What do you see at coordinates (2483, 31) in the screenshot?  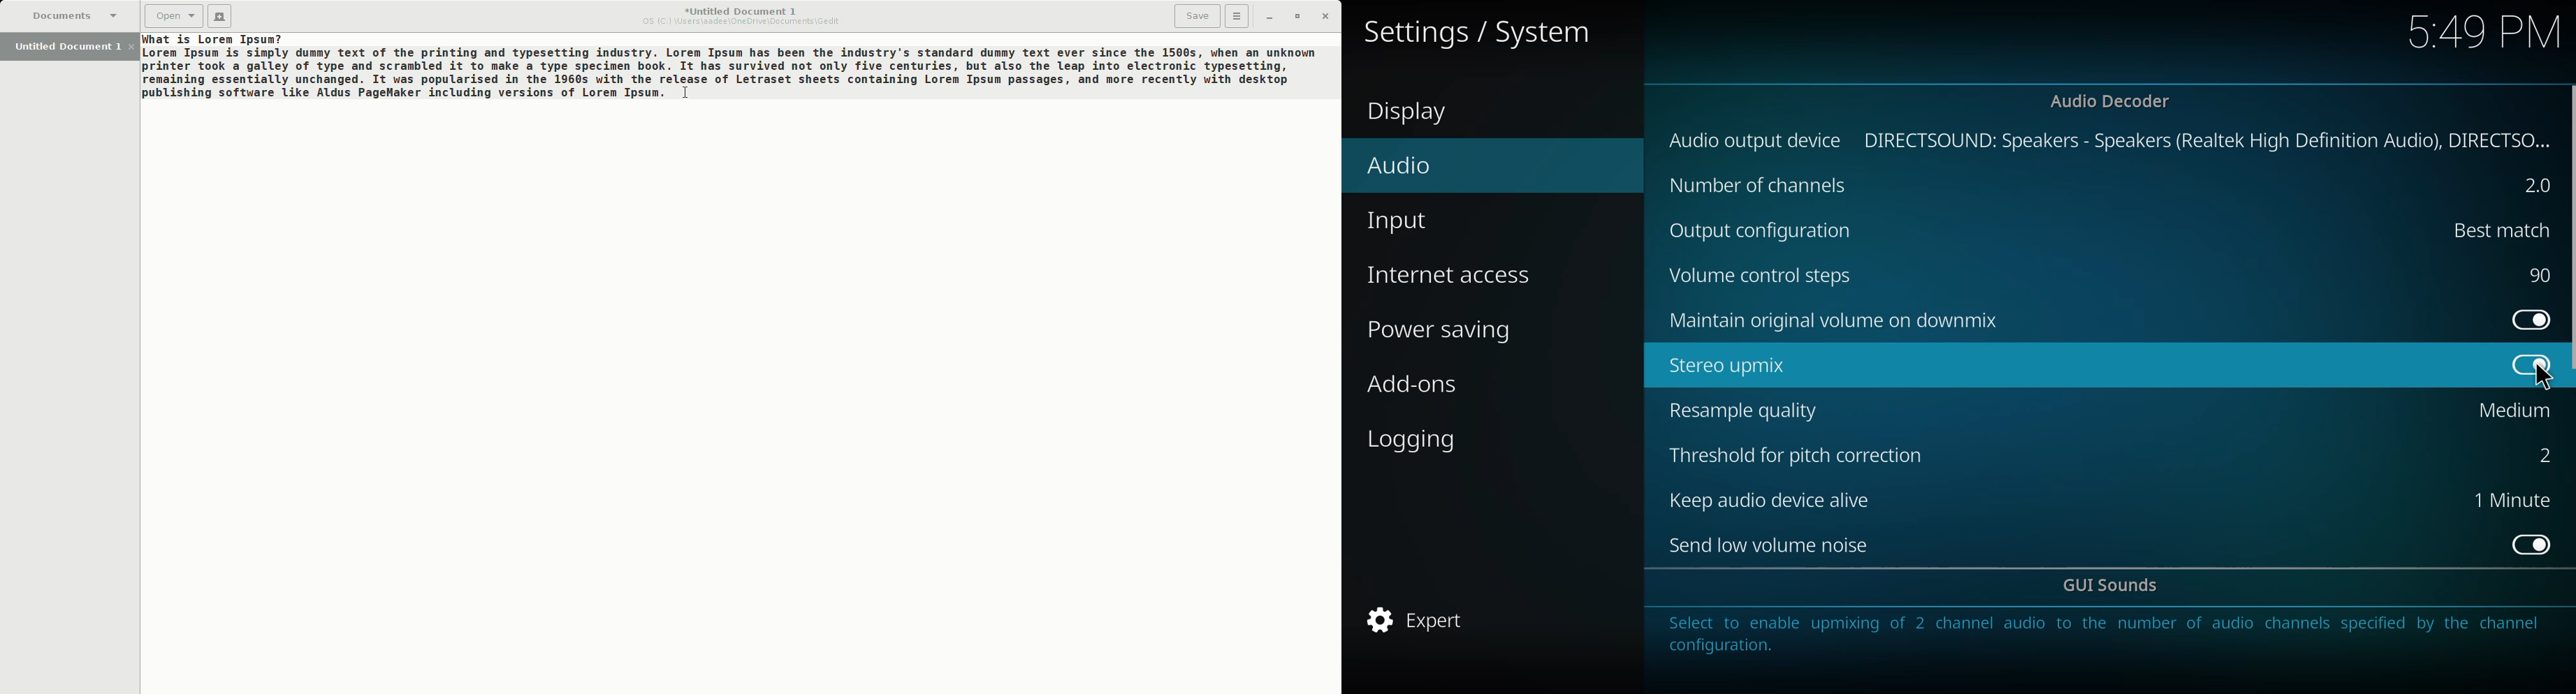 I see `time` at bounding box center [2483, 31].